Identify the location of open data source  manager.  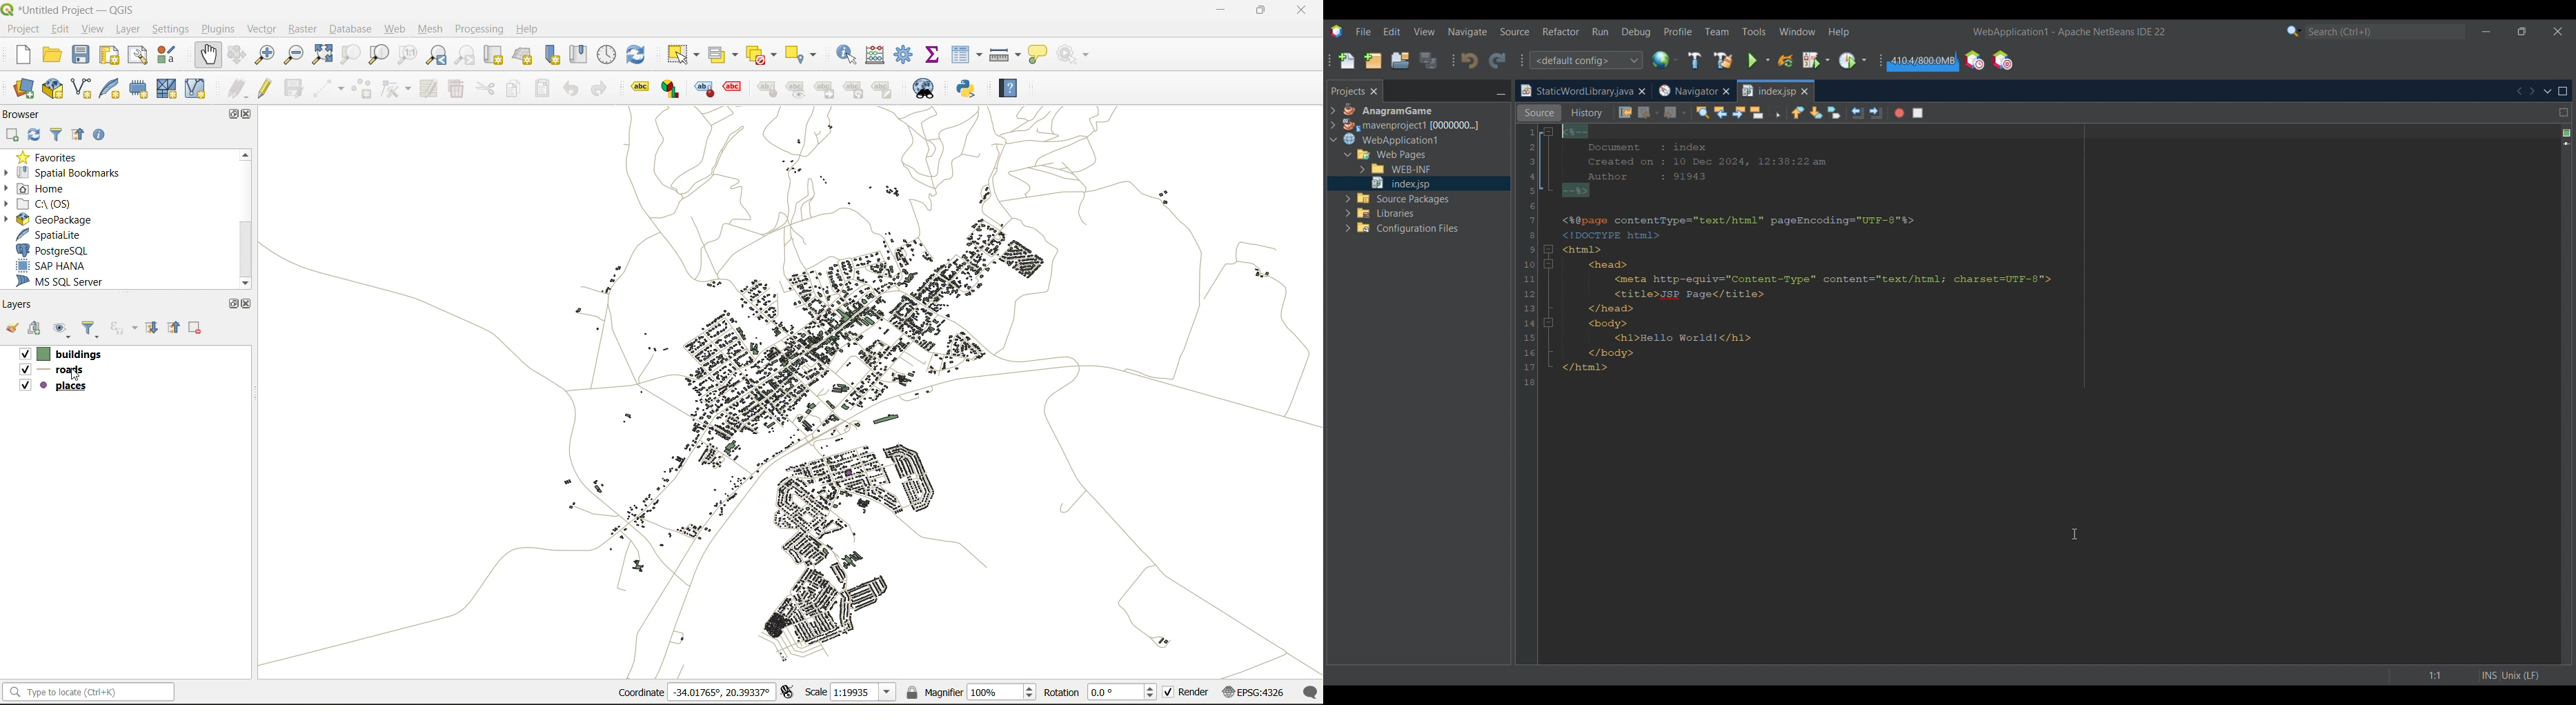
(19, 88).